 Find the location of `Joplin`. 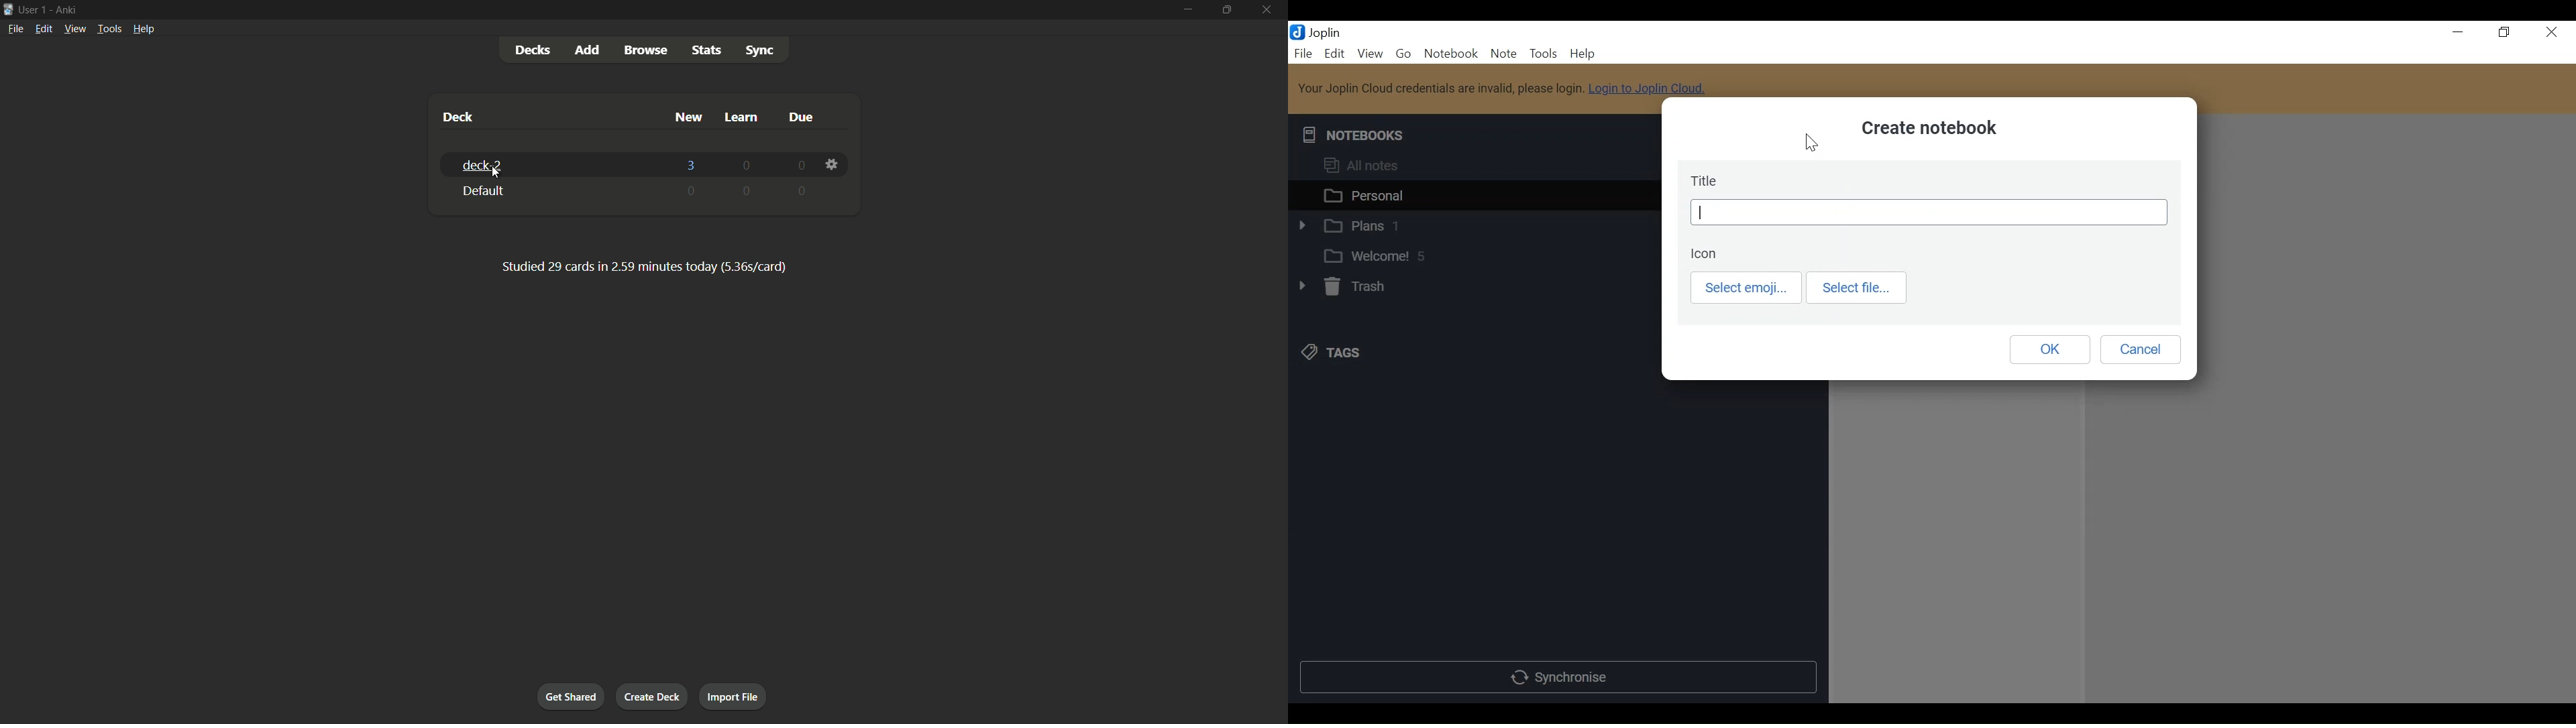

Joplin is located at coordinates (1330, 33).